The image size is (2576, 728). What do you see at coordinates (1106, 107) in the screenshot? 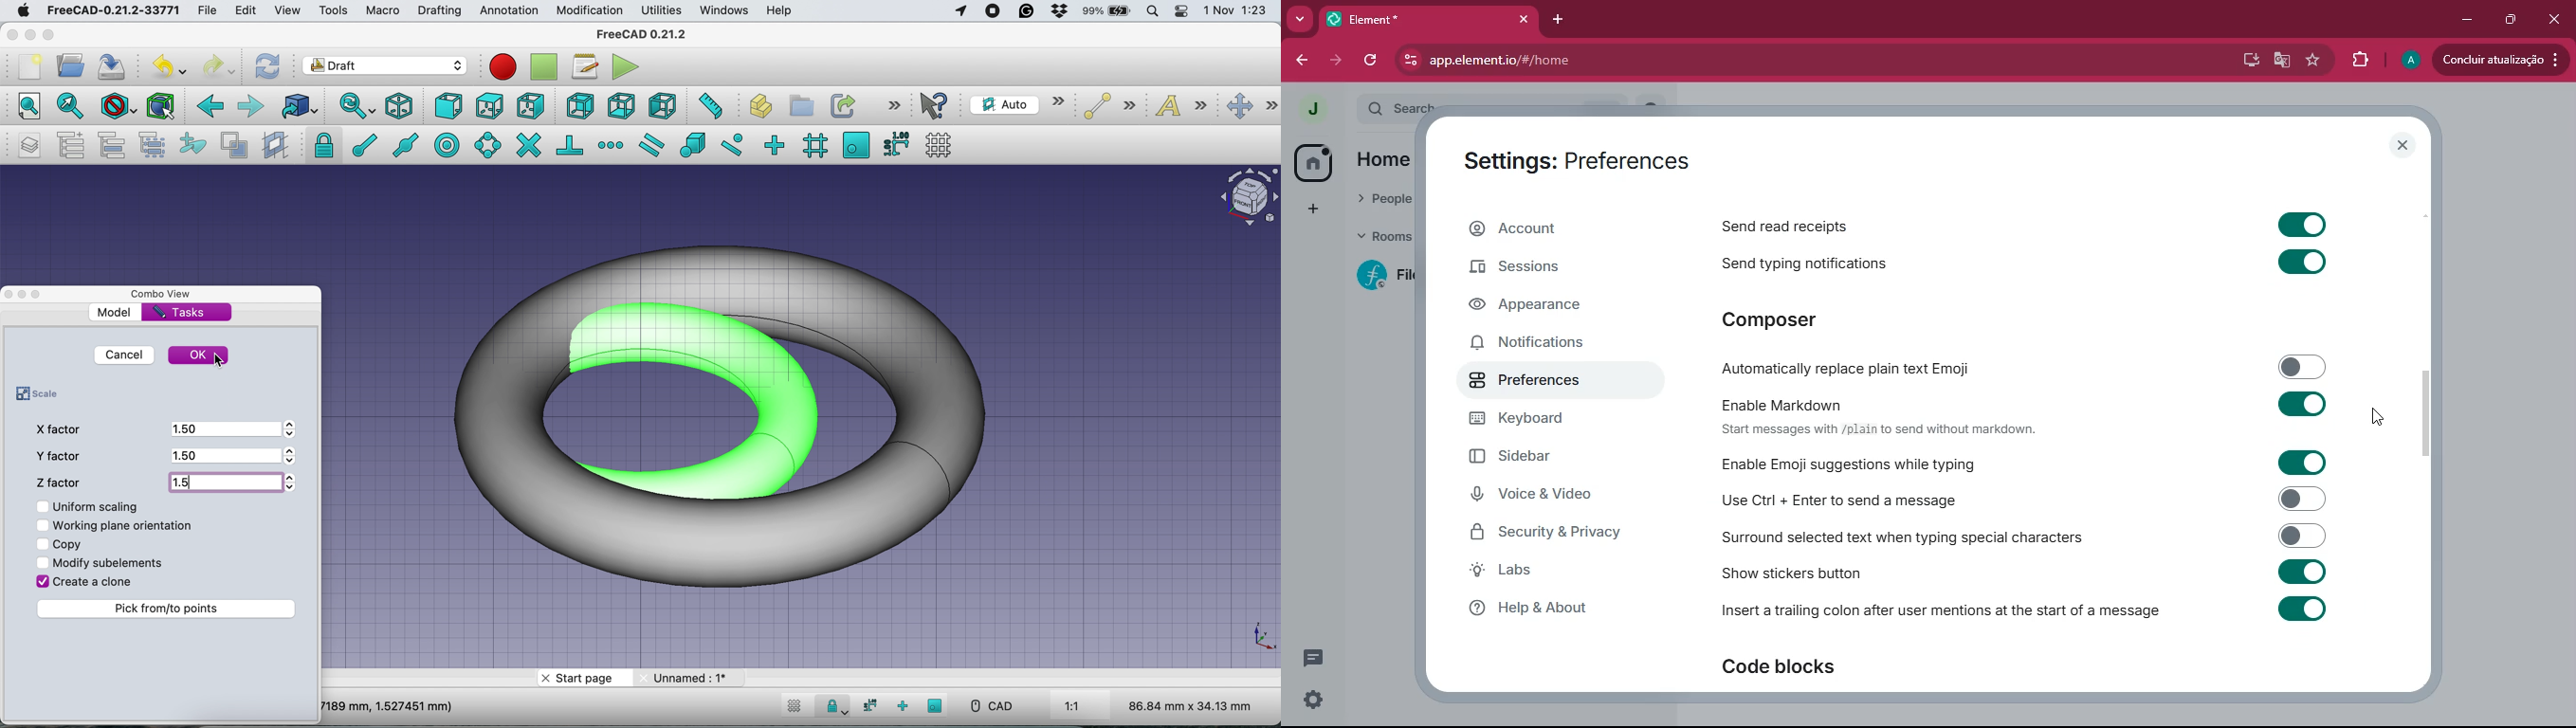
I see `line` at bounding box center [1106, 107].